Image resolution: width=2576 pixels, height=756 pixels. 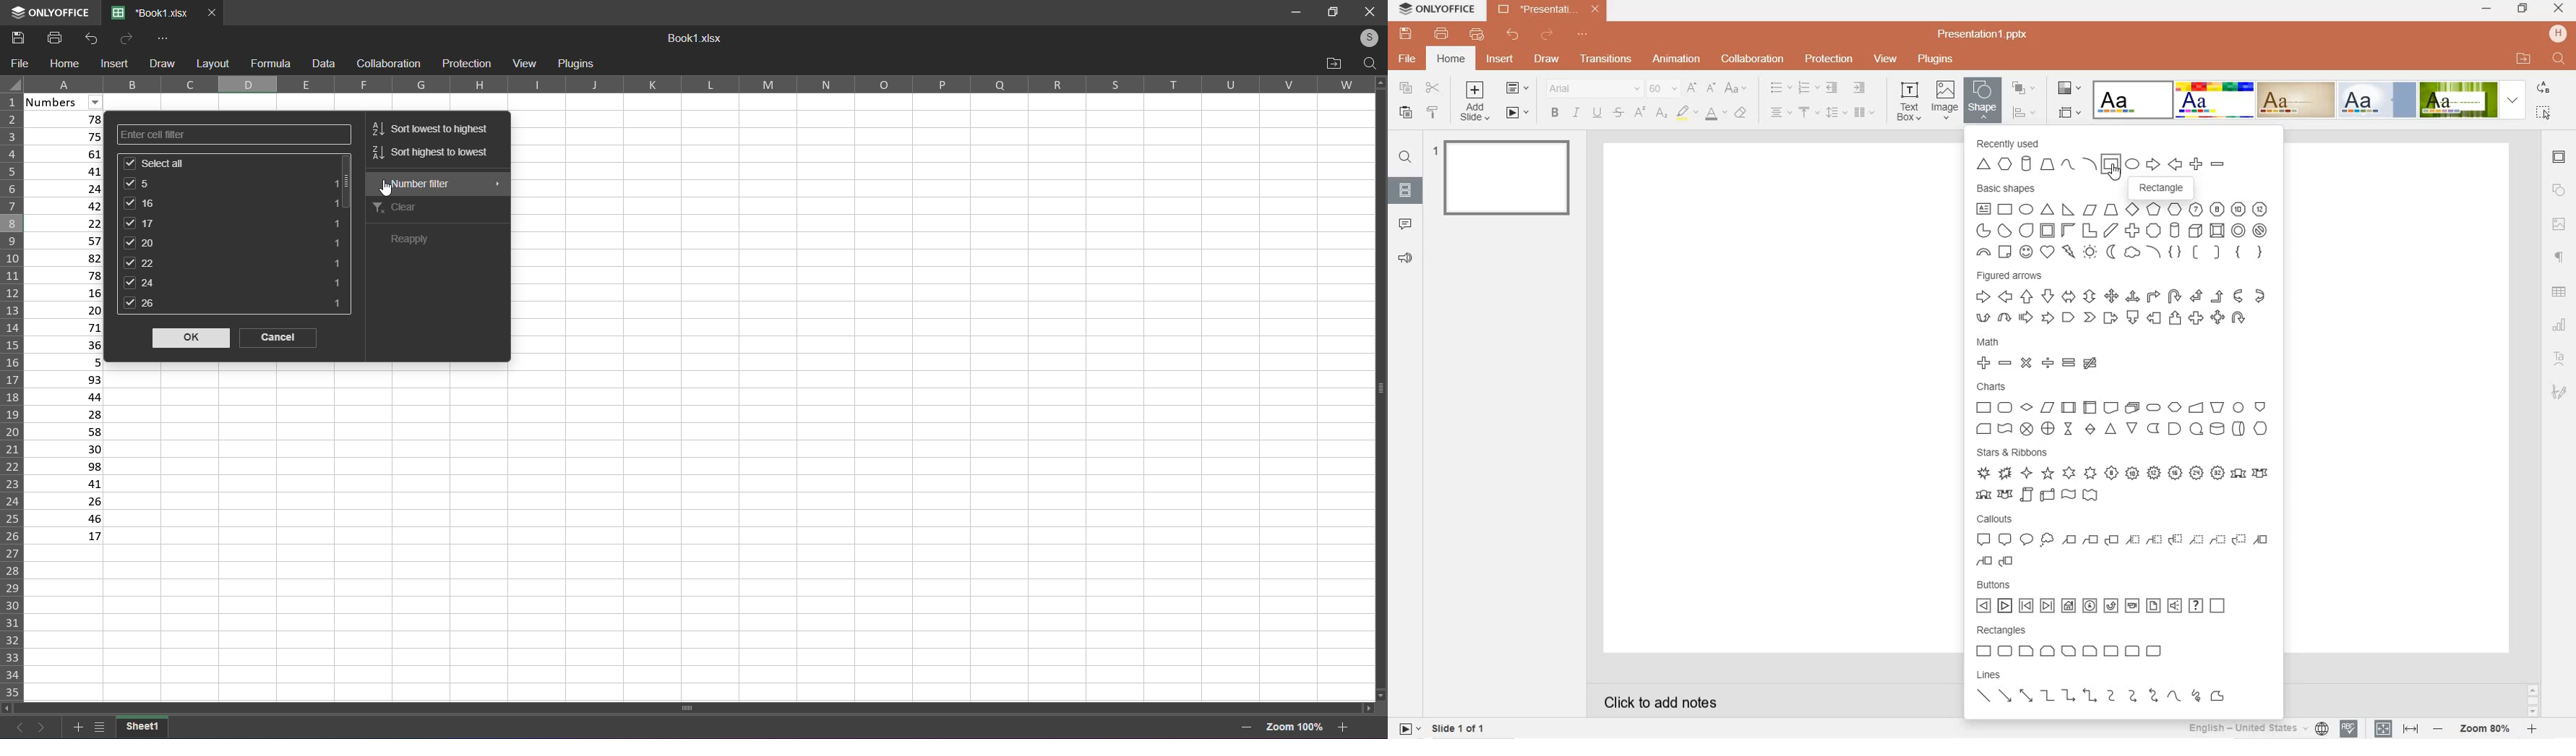 I want to click on Line Callout 1 (Accent Bar), so click(x=2133, y=542).